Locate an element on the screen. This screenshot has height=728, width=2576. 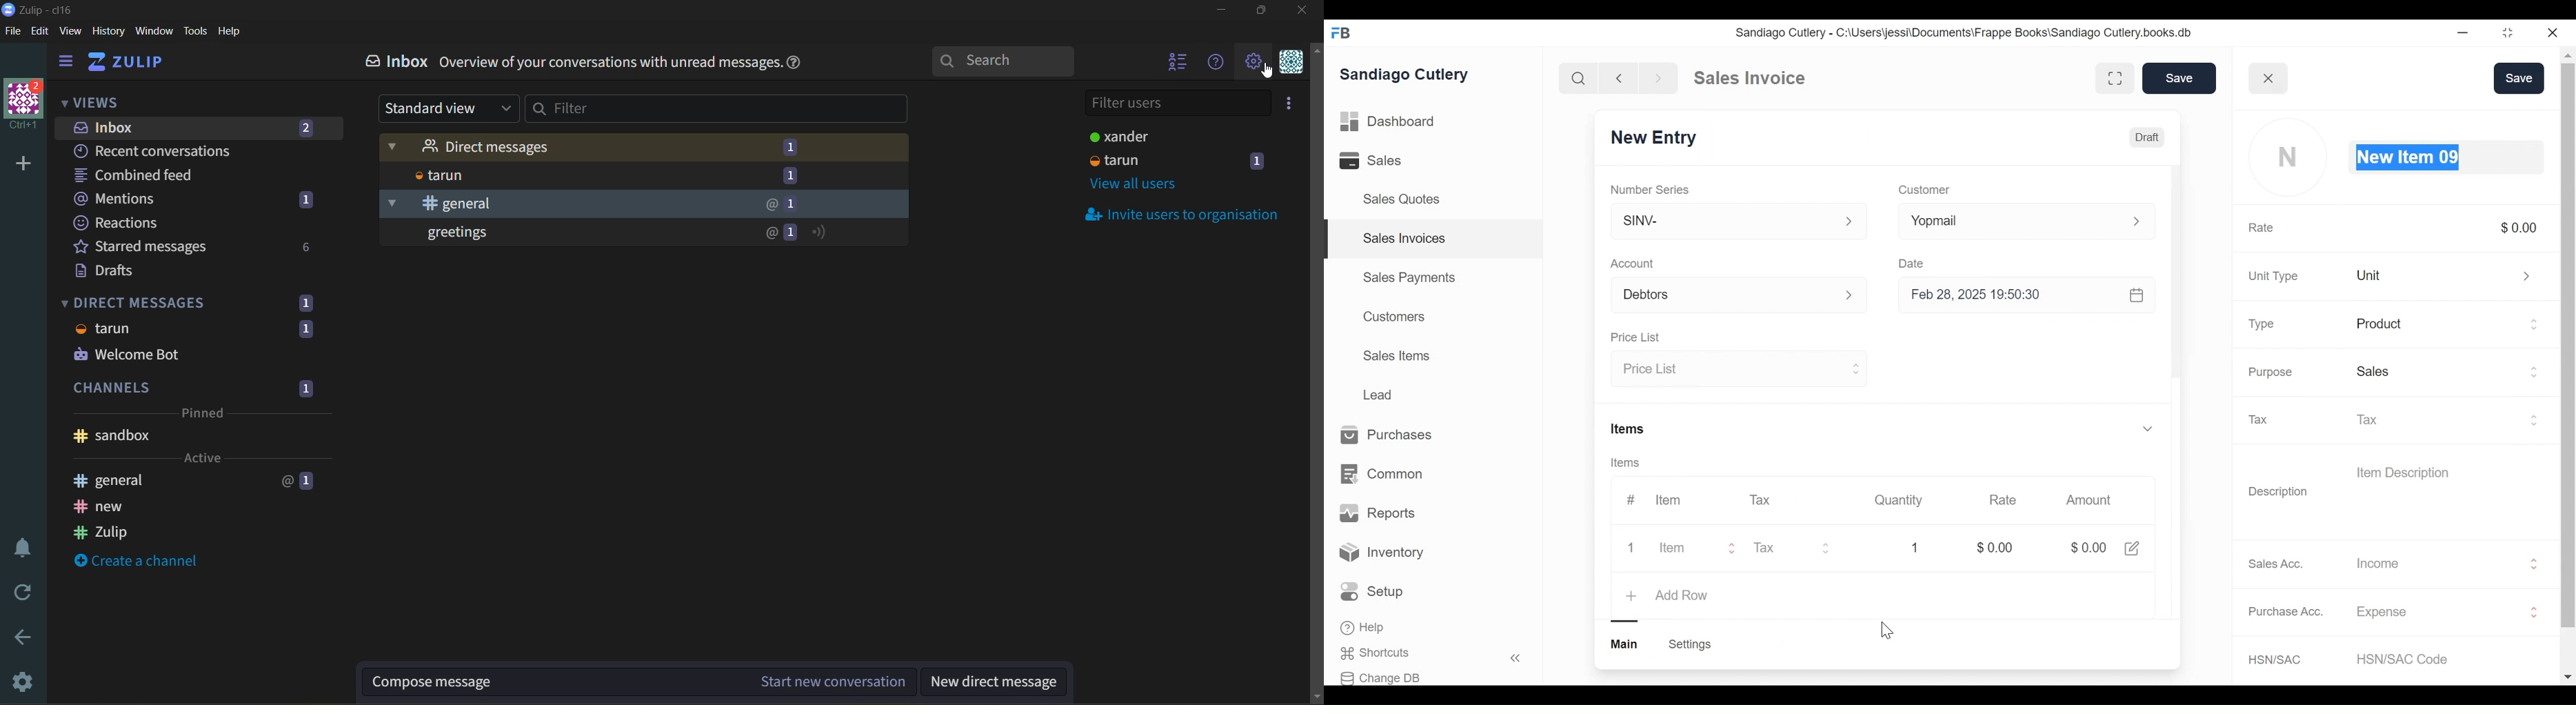
Number Series is located at coordinates (1650, 187).